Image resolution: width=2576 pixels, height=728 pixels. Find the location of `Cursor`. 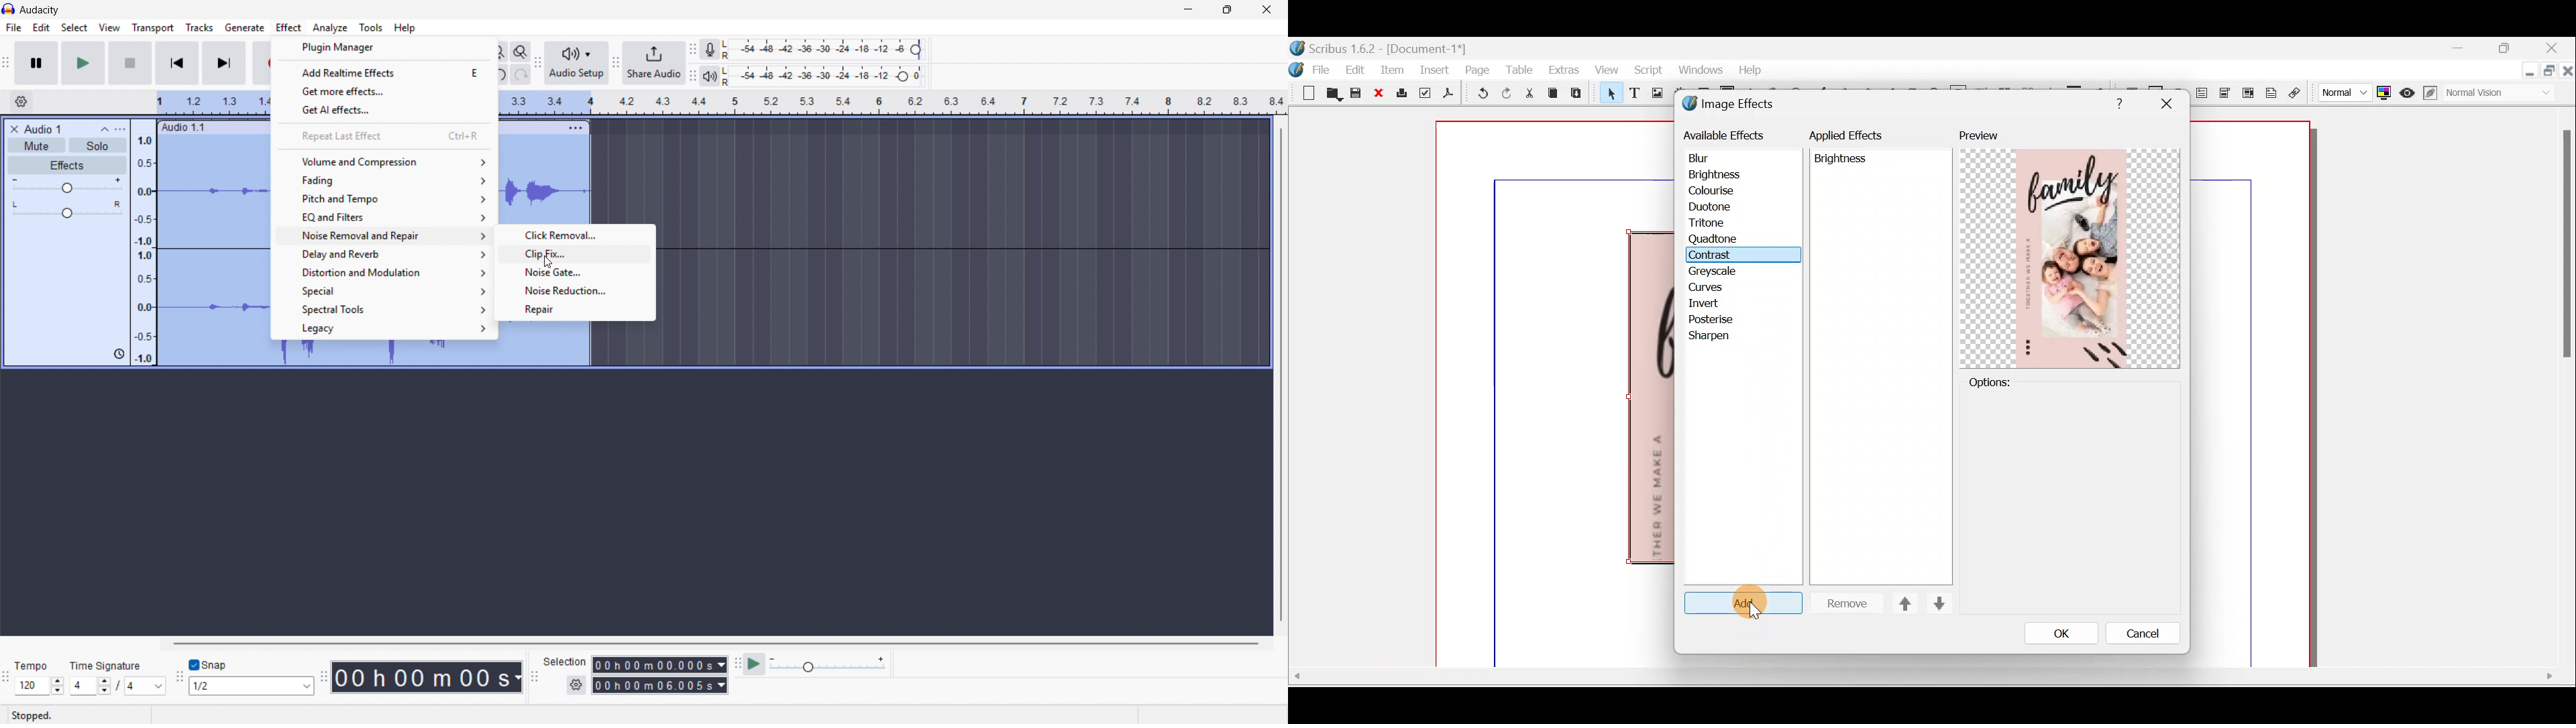

Cursor is located at coordinates (1719, 255).